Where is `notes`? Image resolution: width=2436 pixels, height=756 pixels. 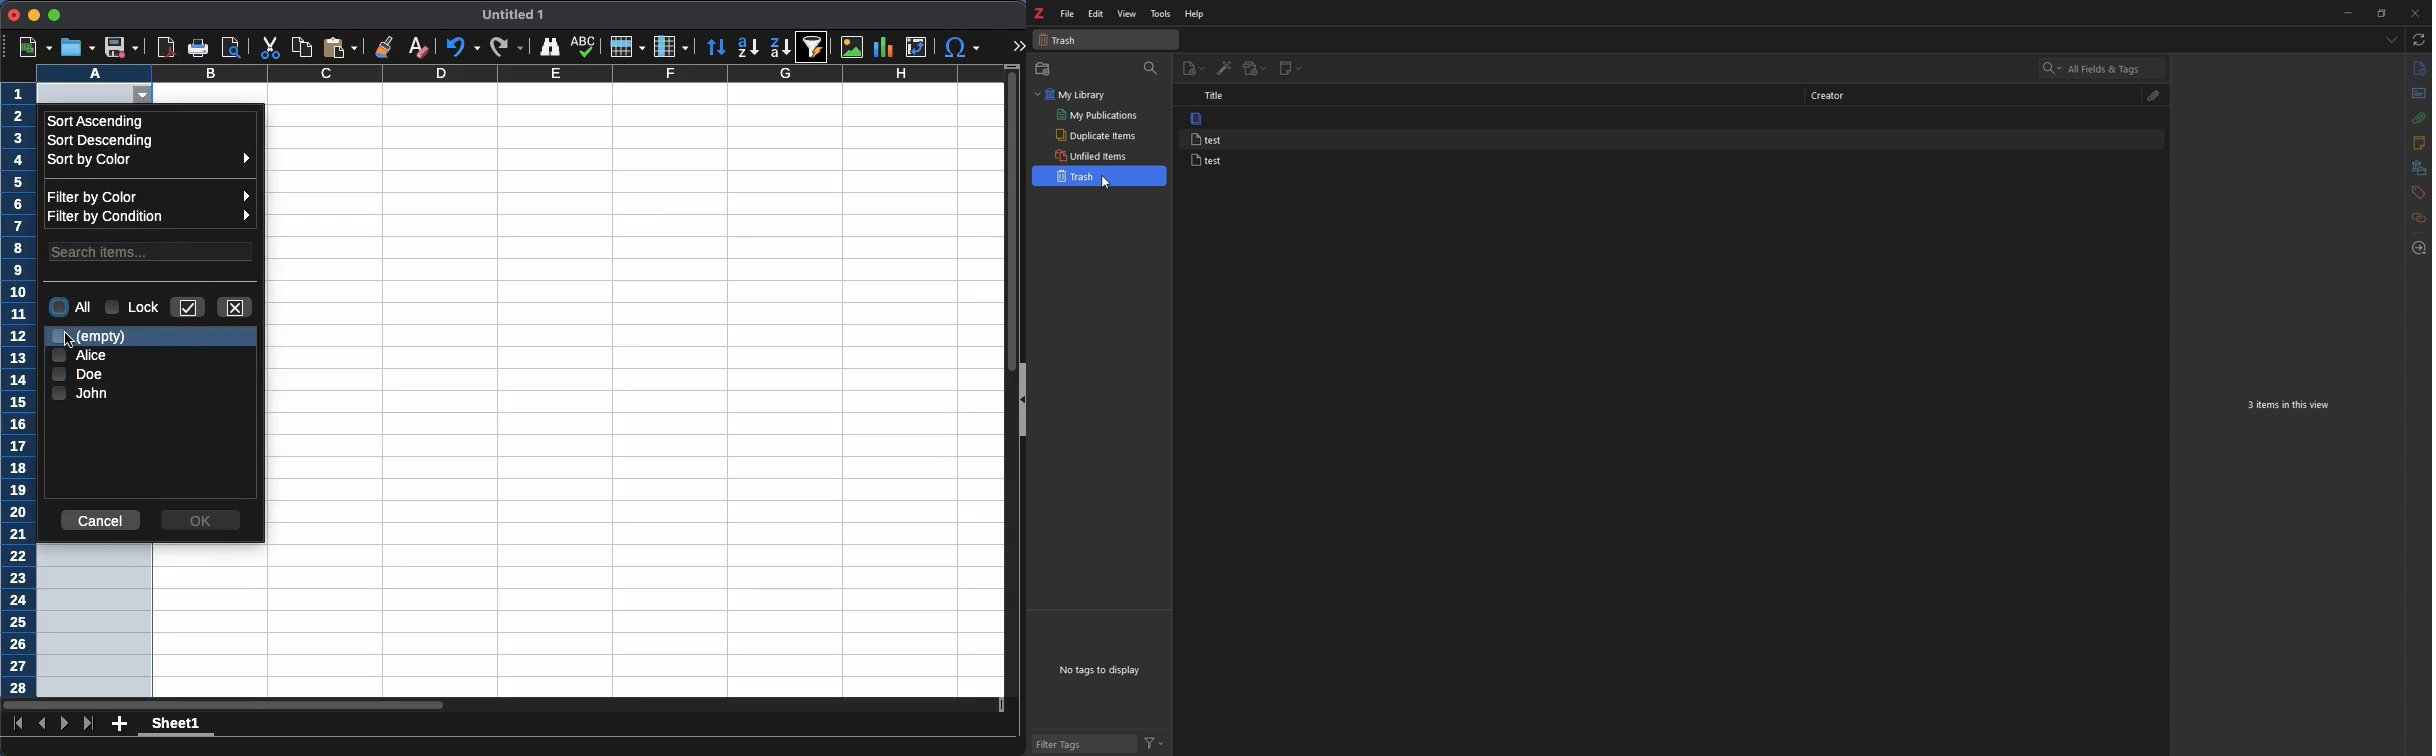 notes is located at coordinates (2418, 144).